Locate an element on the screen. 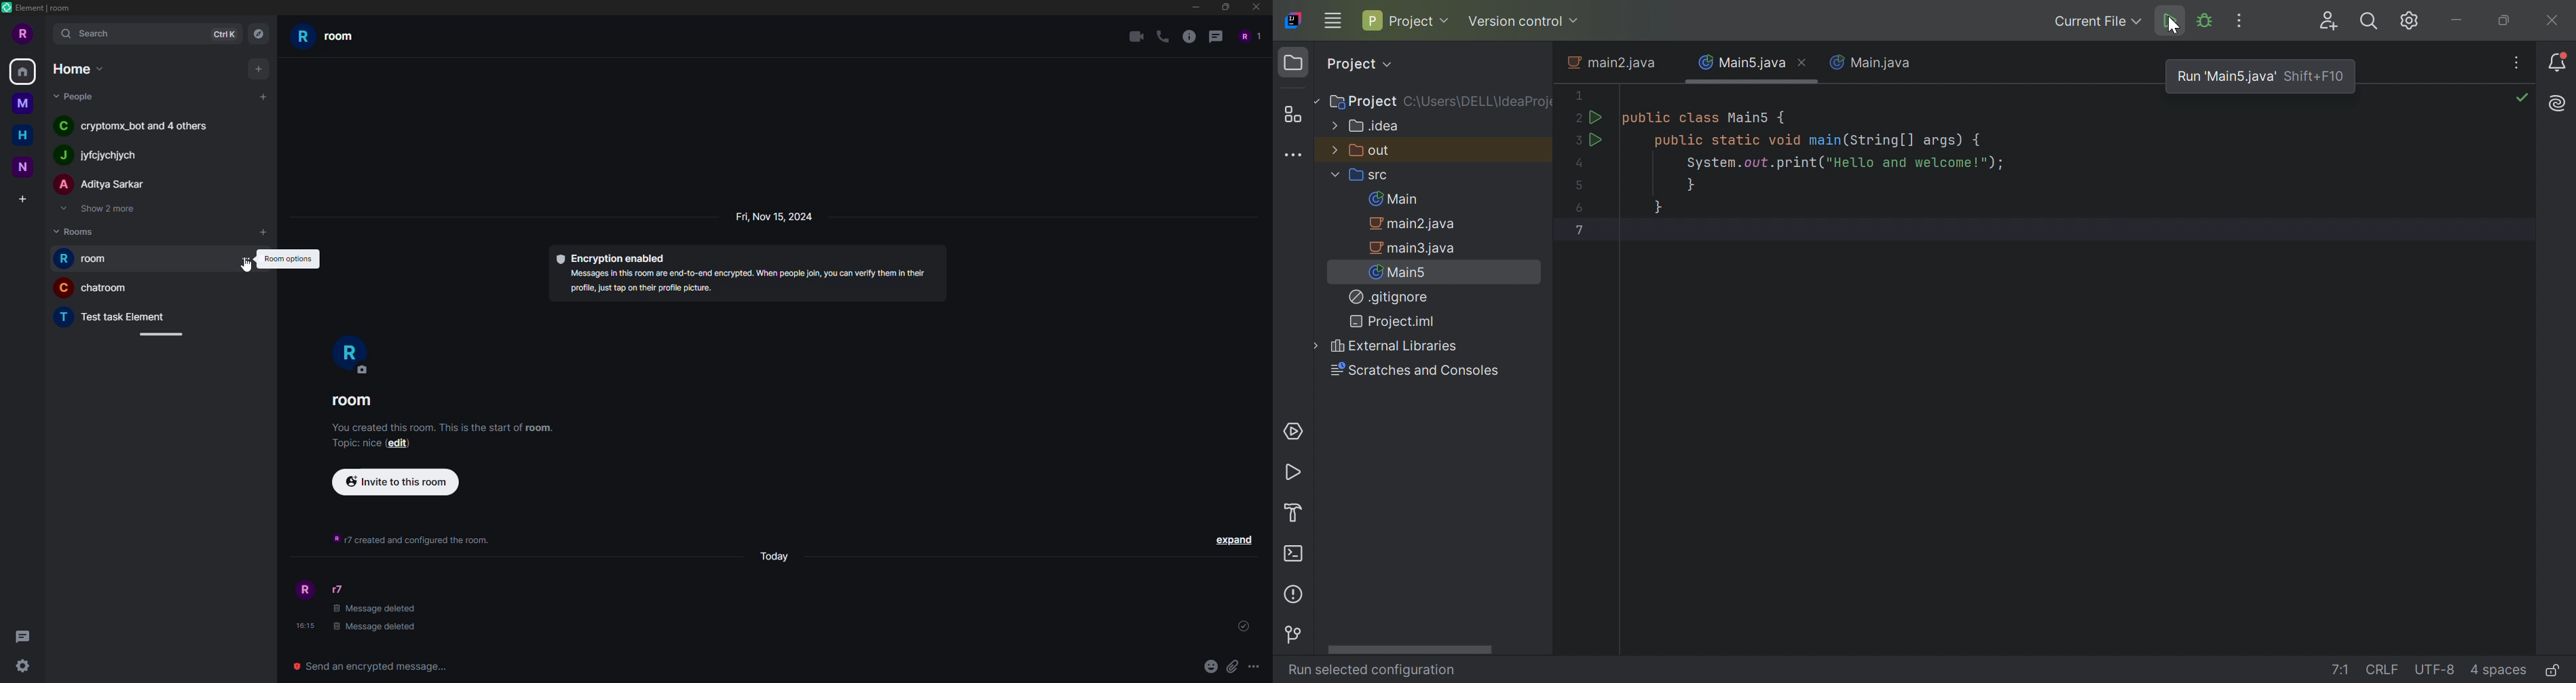 The image size is (2576, 700). video call is located at coordinates (1134, 36).